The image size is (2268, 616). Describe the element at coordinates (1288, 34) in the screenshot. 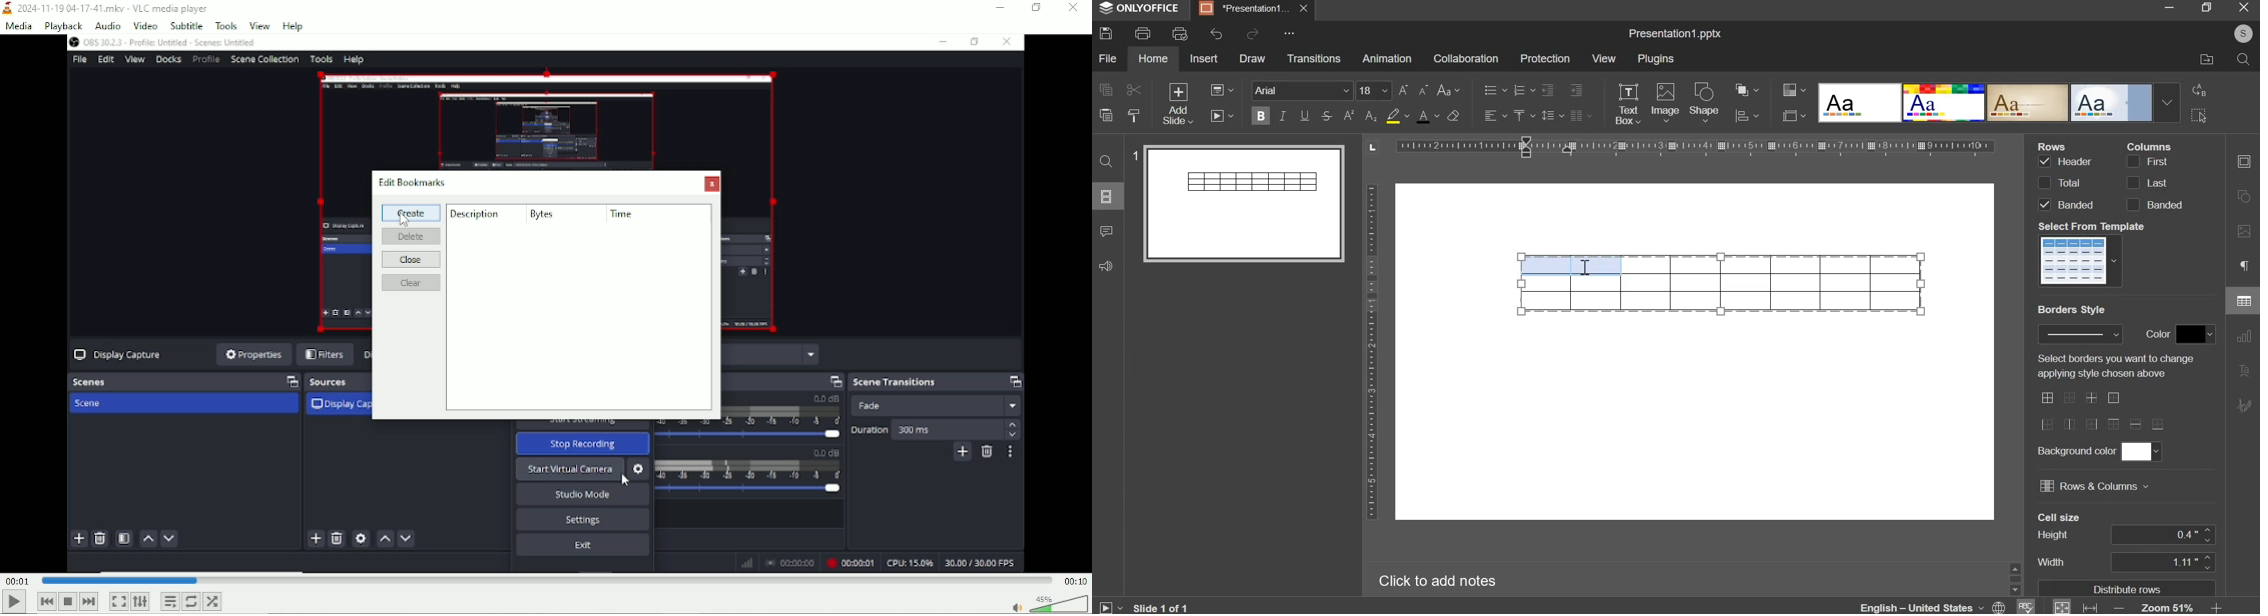

I see `More` at that location.